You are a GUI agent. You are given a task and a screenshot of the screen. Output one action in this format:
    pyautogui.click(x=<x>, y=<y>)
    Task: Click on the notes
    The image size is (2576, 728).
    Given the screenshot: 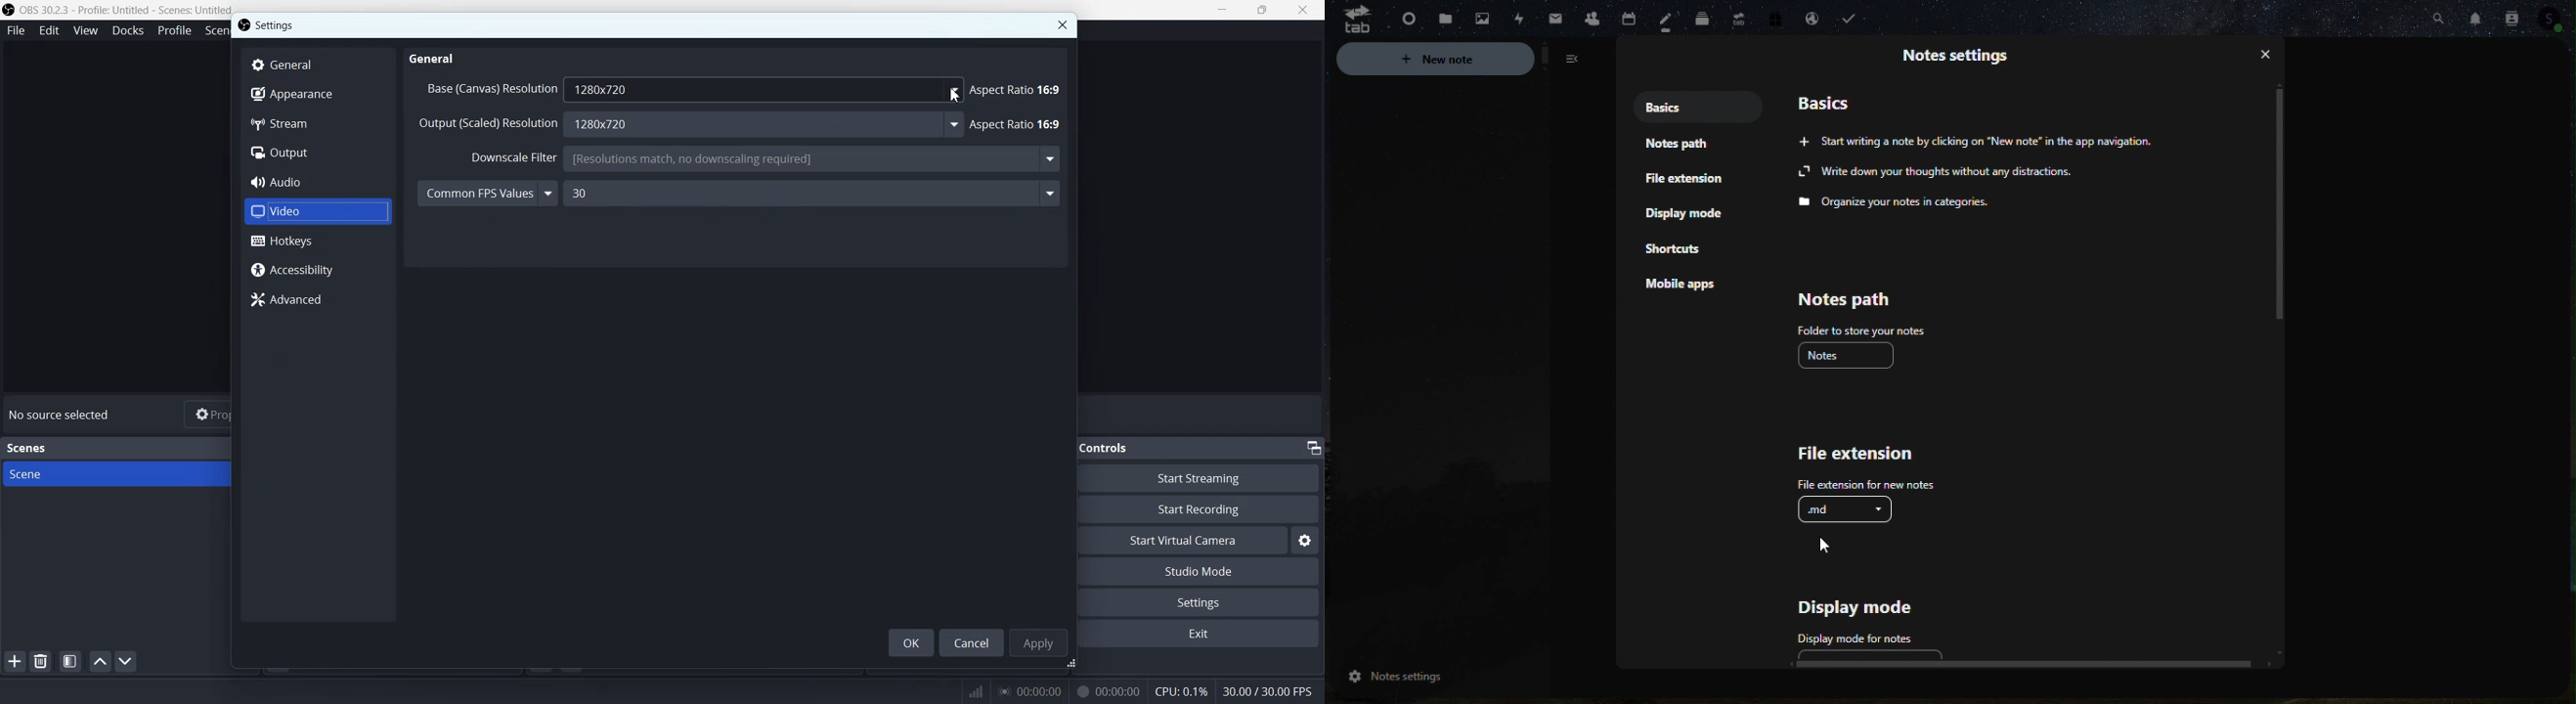 What is the action you would take?
    pyautogui.click(x=1848, y=355)
    